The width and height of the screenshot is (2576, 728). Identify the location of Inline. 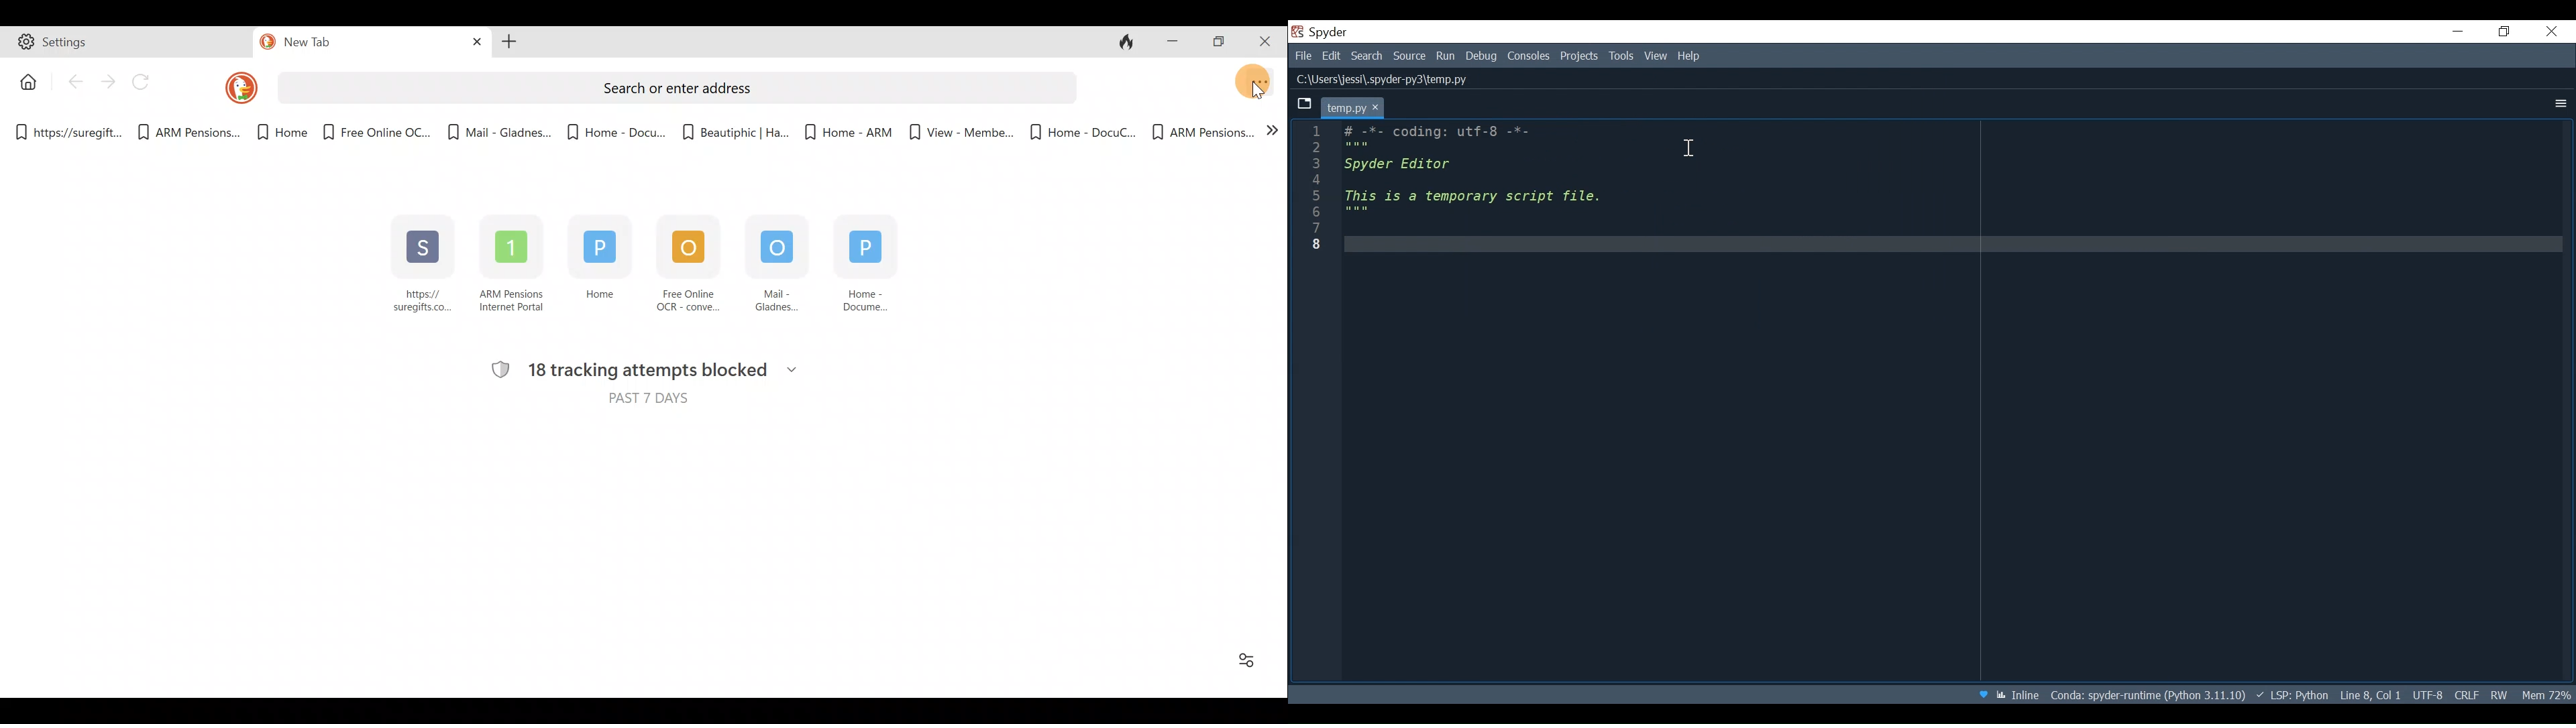
(2021, 695).